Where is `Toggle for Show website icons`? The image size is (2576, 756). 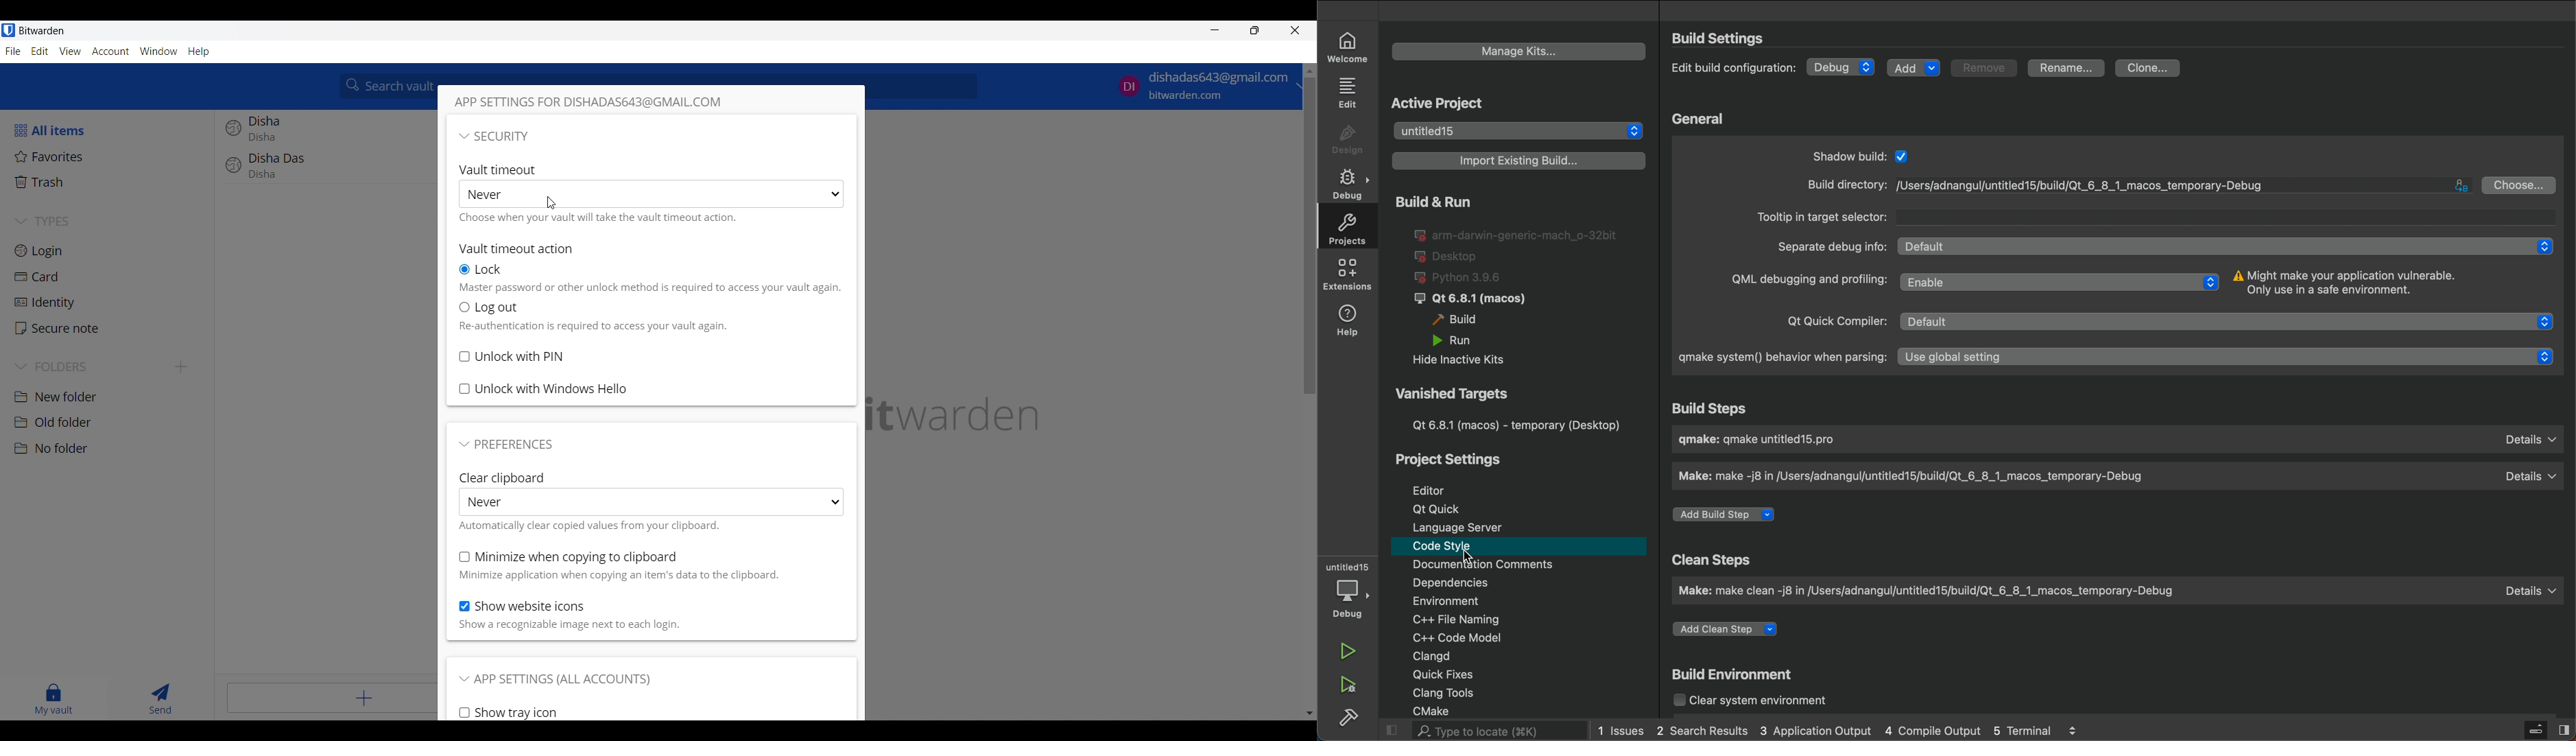
Toggle for Show website icons is located at coordinates (523, 607).